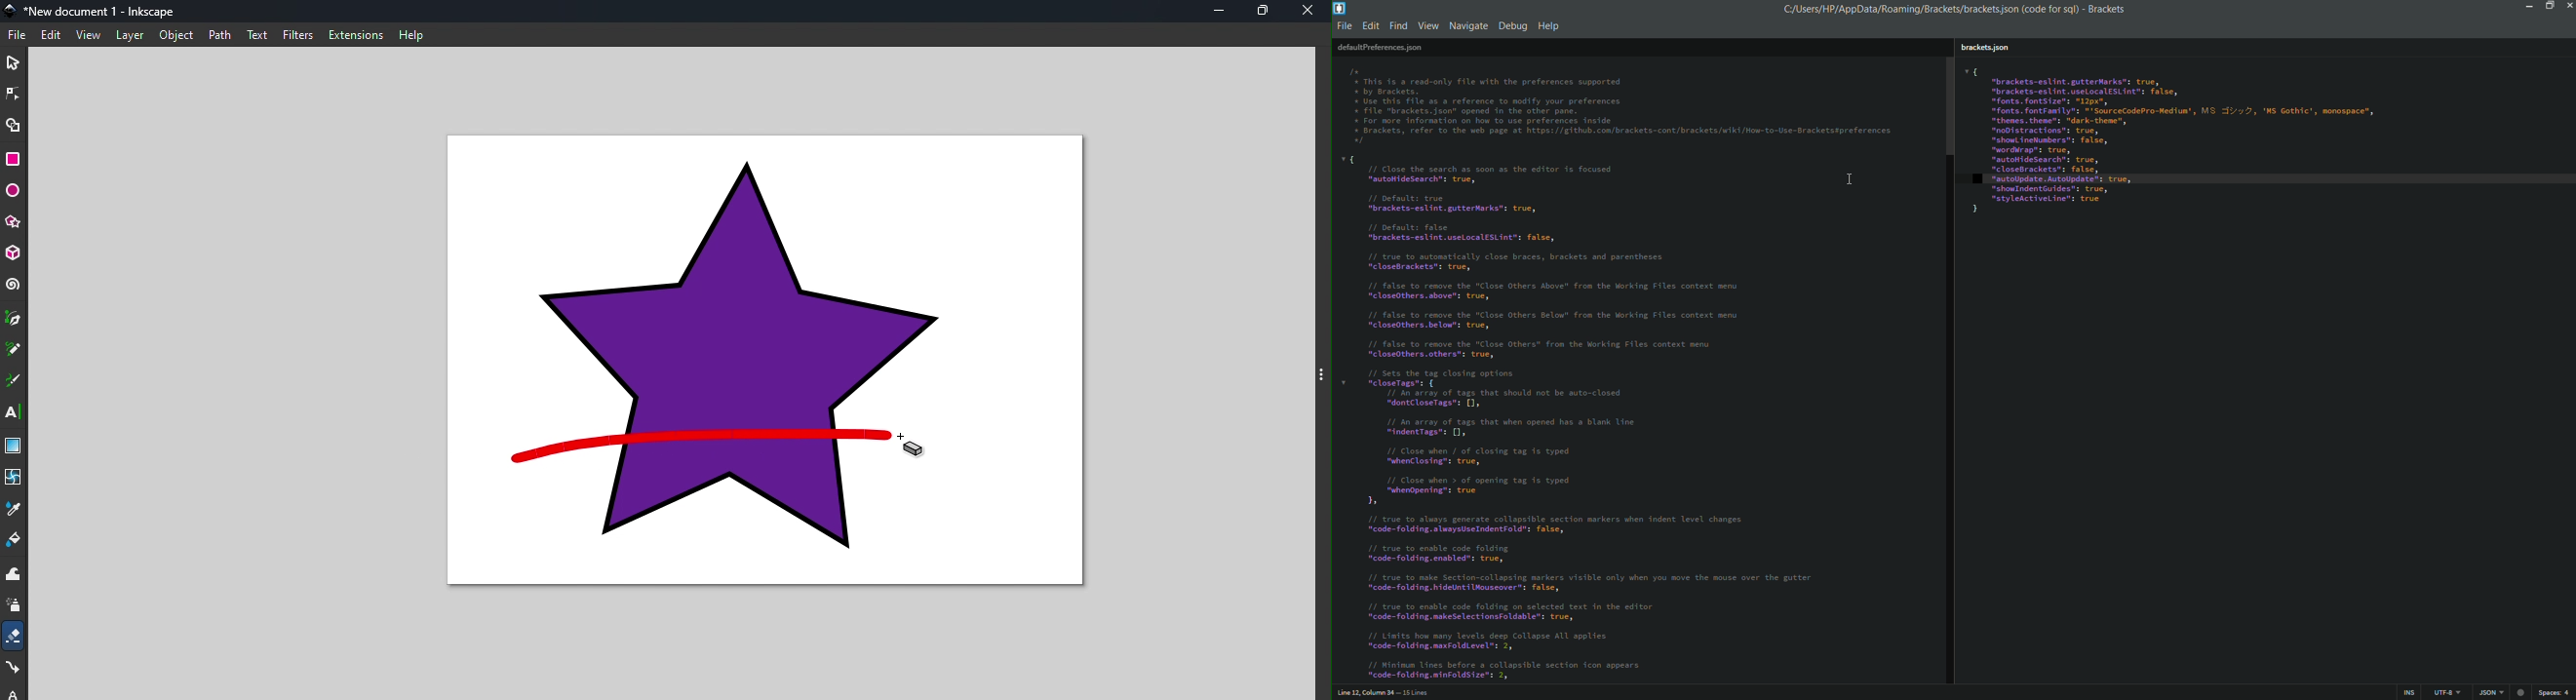 This screenshot has height=700, width=2576. What do you see at coordinates (130, 35) in the screenshot?
I see `layer` at bounding box center [130, 35].